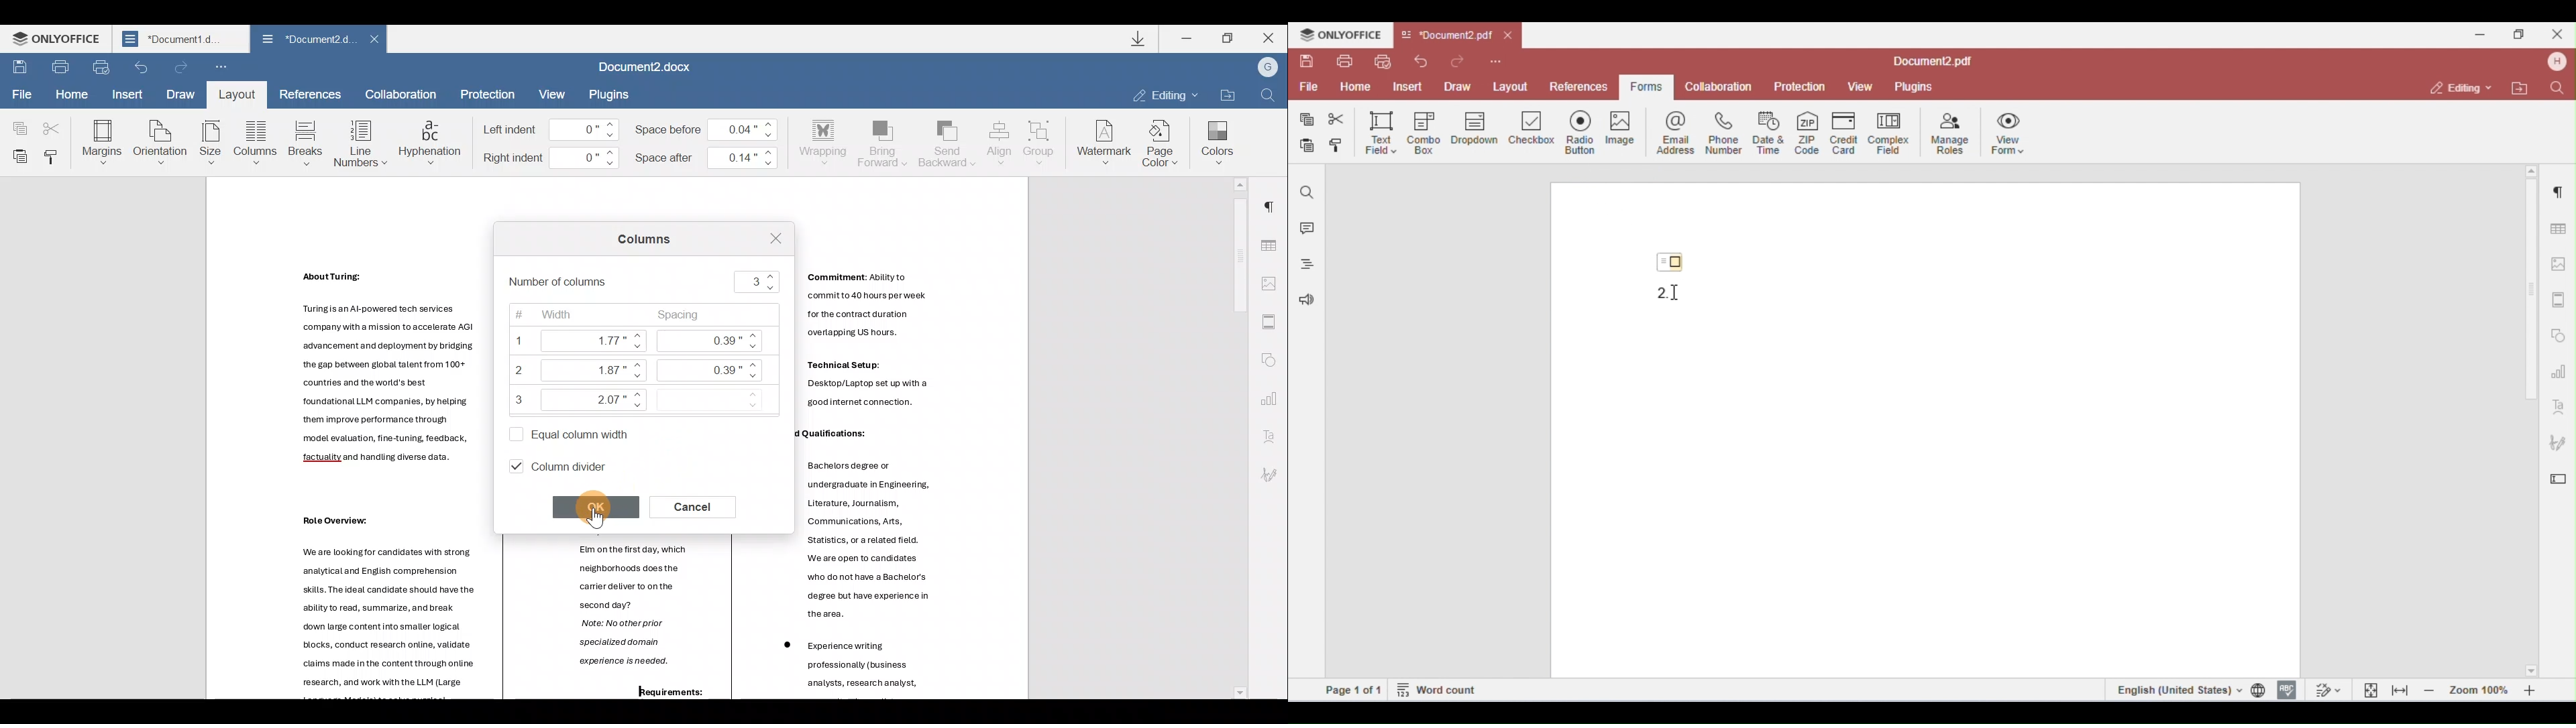 The height and width of the screenshot is (728, 2576). What do you see at coordinates (431, 140) in the screenshot?
I see `Hyphenation` at bounding box center [431, 140].